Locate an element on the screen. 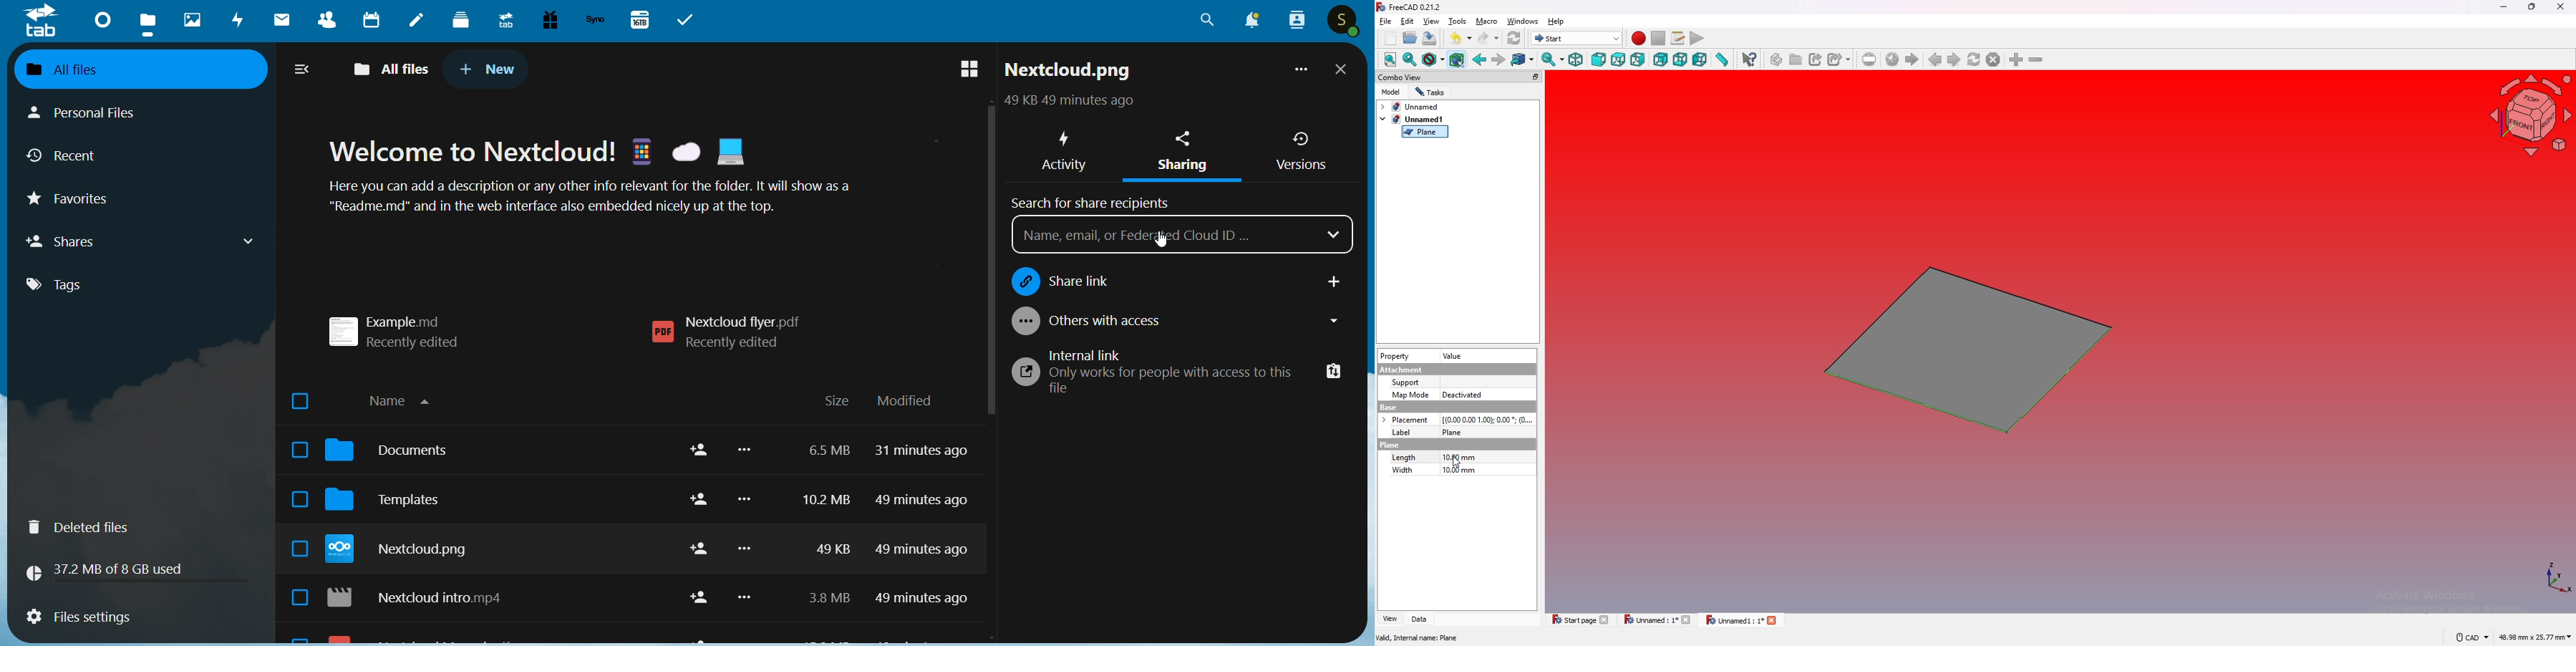  dashboard is located at coordinates (100, 19).